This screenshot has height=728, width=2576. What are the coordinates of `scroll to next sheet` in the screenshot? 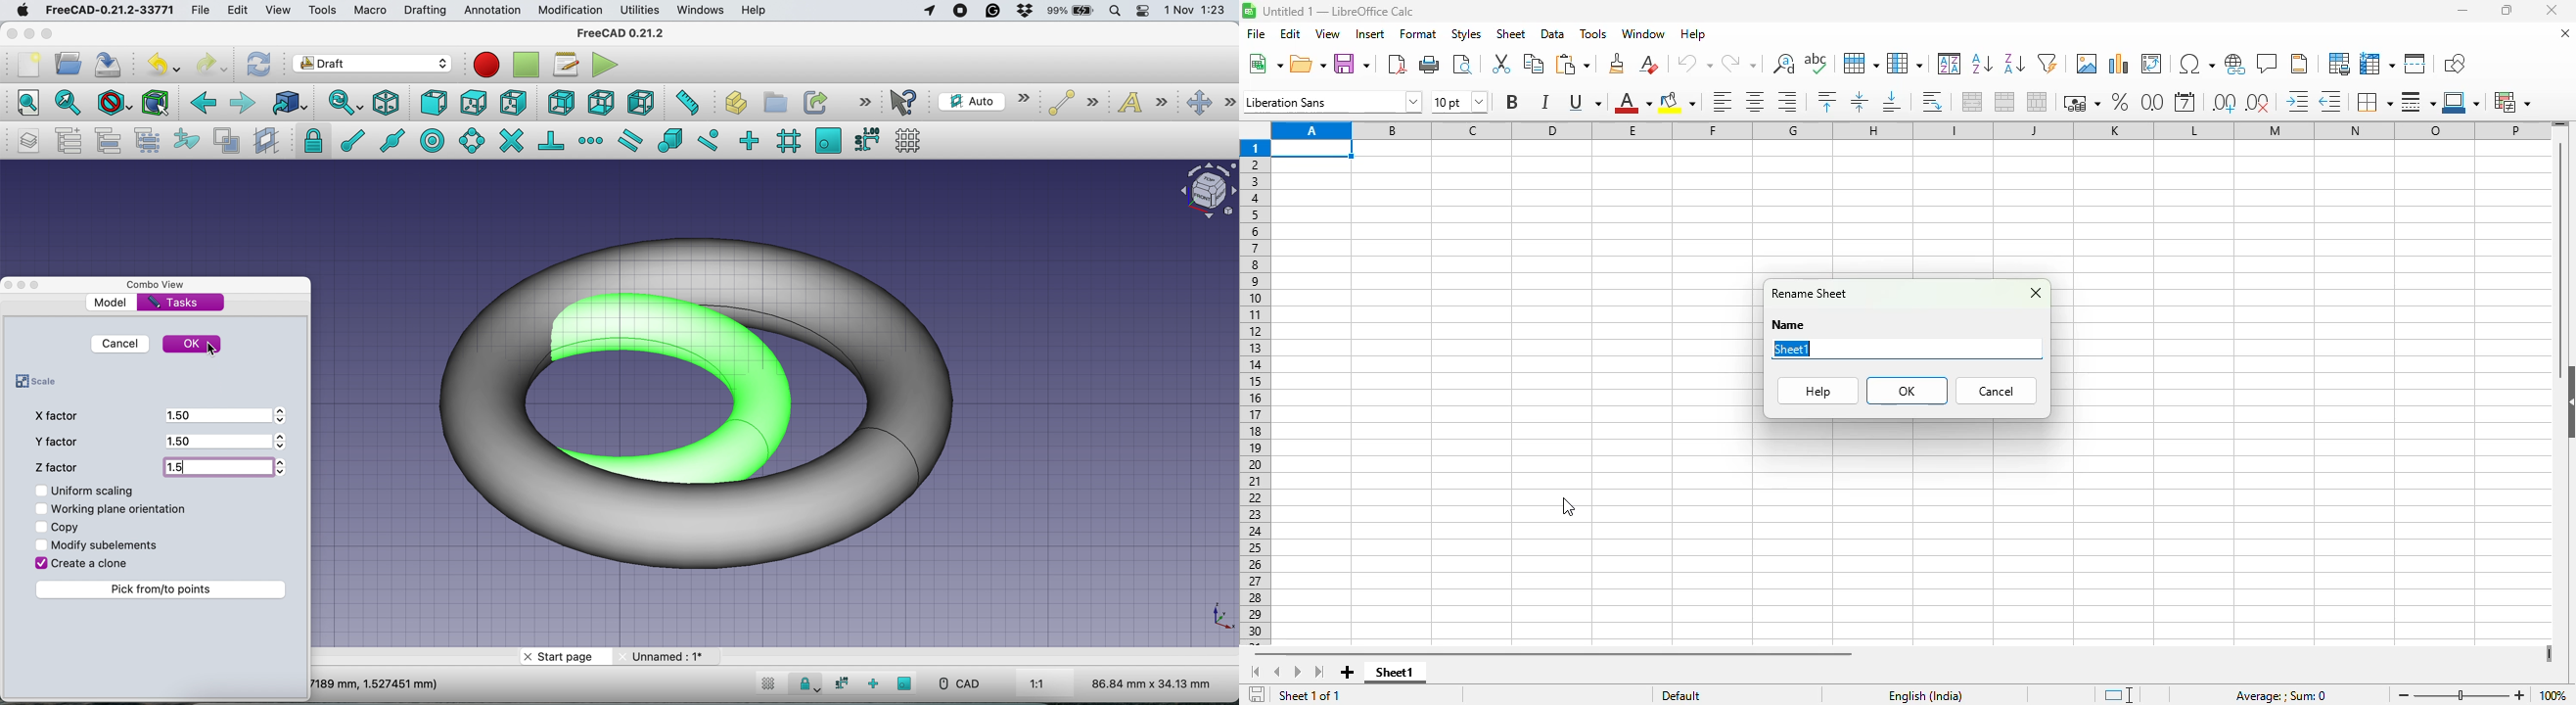 It's located at (1299, 673).